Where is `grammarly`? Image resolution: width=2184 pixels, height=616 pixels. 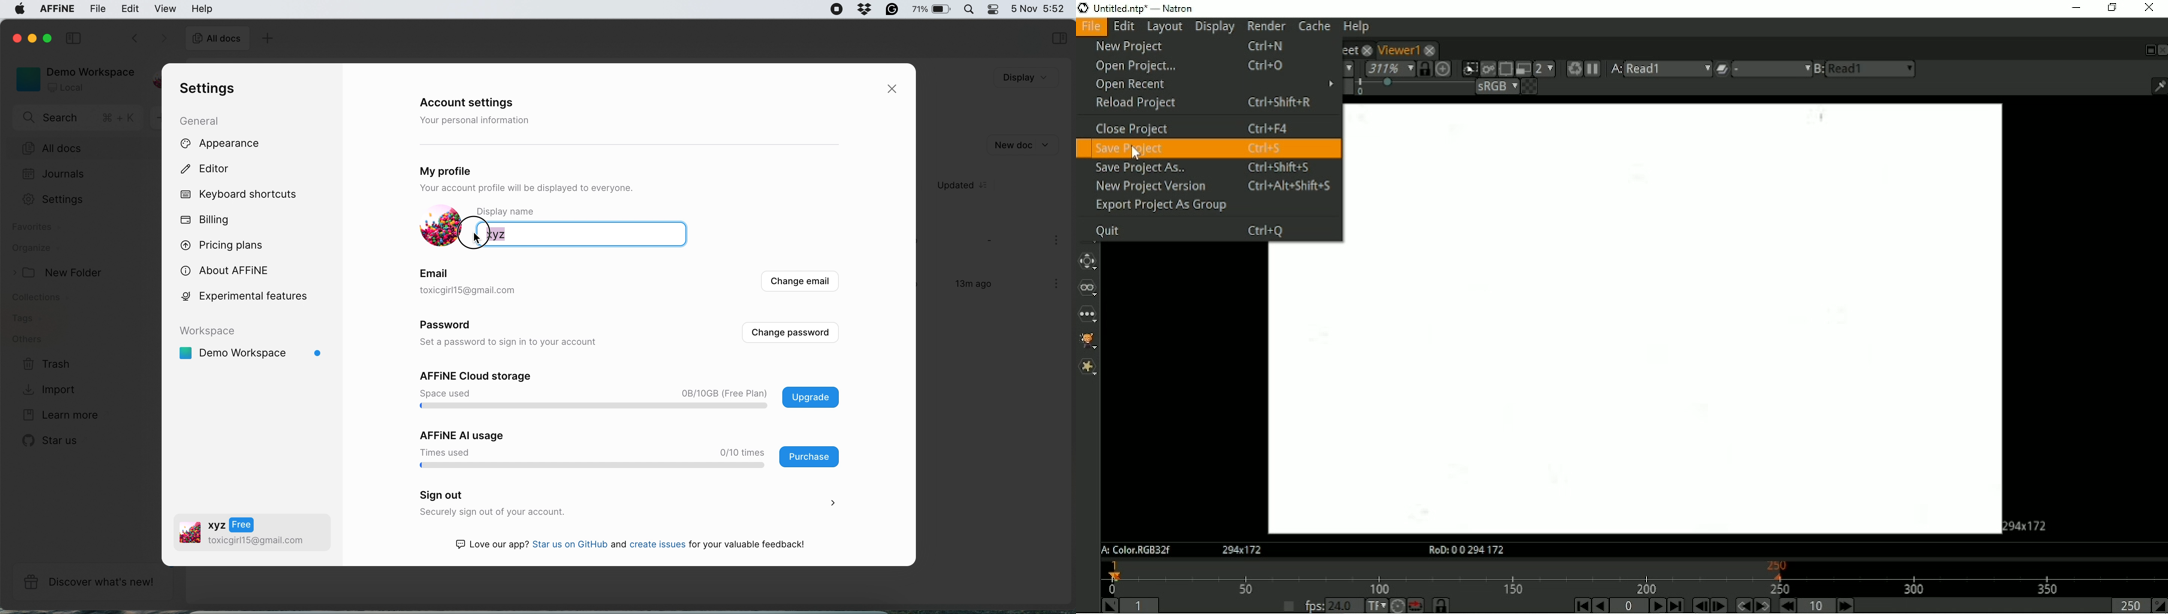
grammarly is located at coordinates (891, 8).